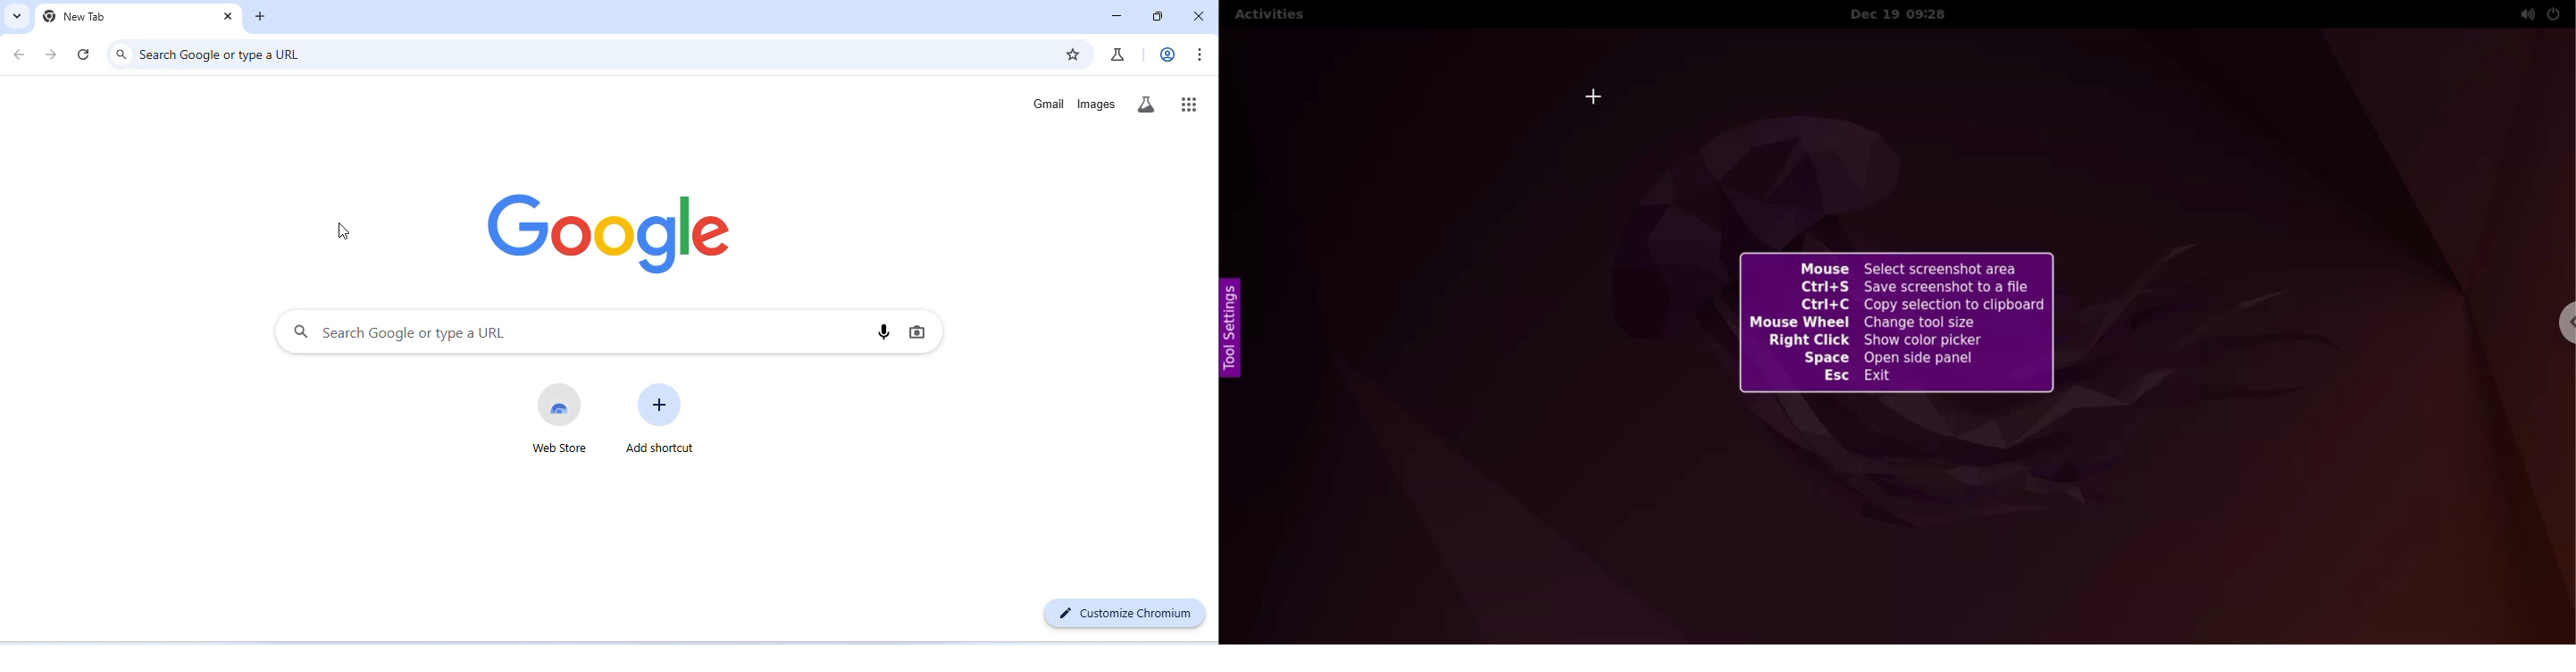  I want to click on add book marks, so click(1072, 54).